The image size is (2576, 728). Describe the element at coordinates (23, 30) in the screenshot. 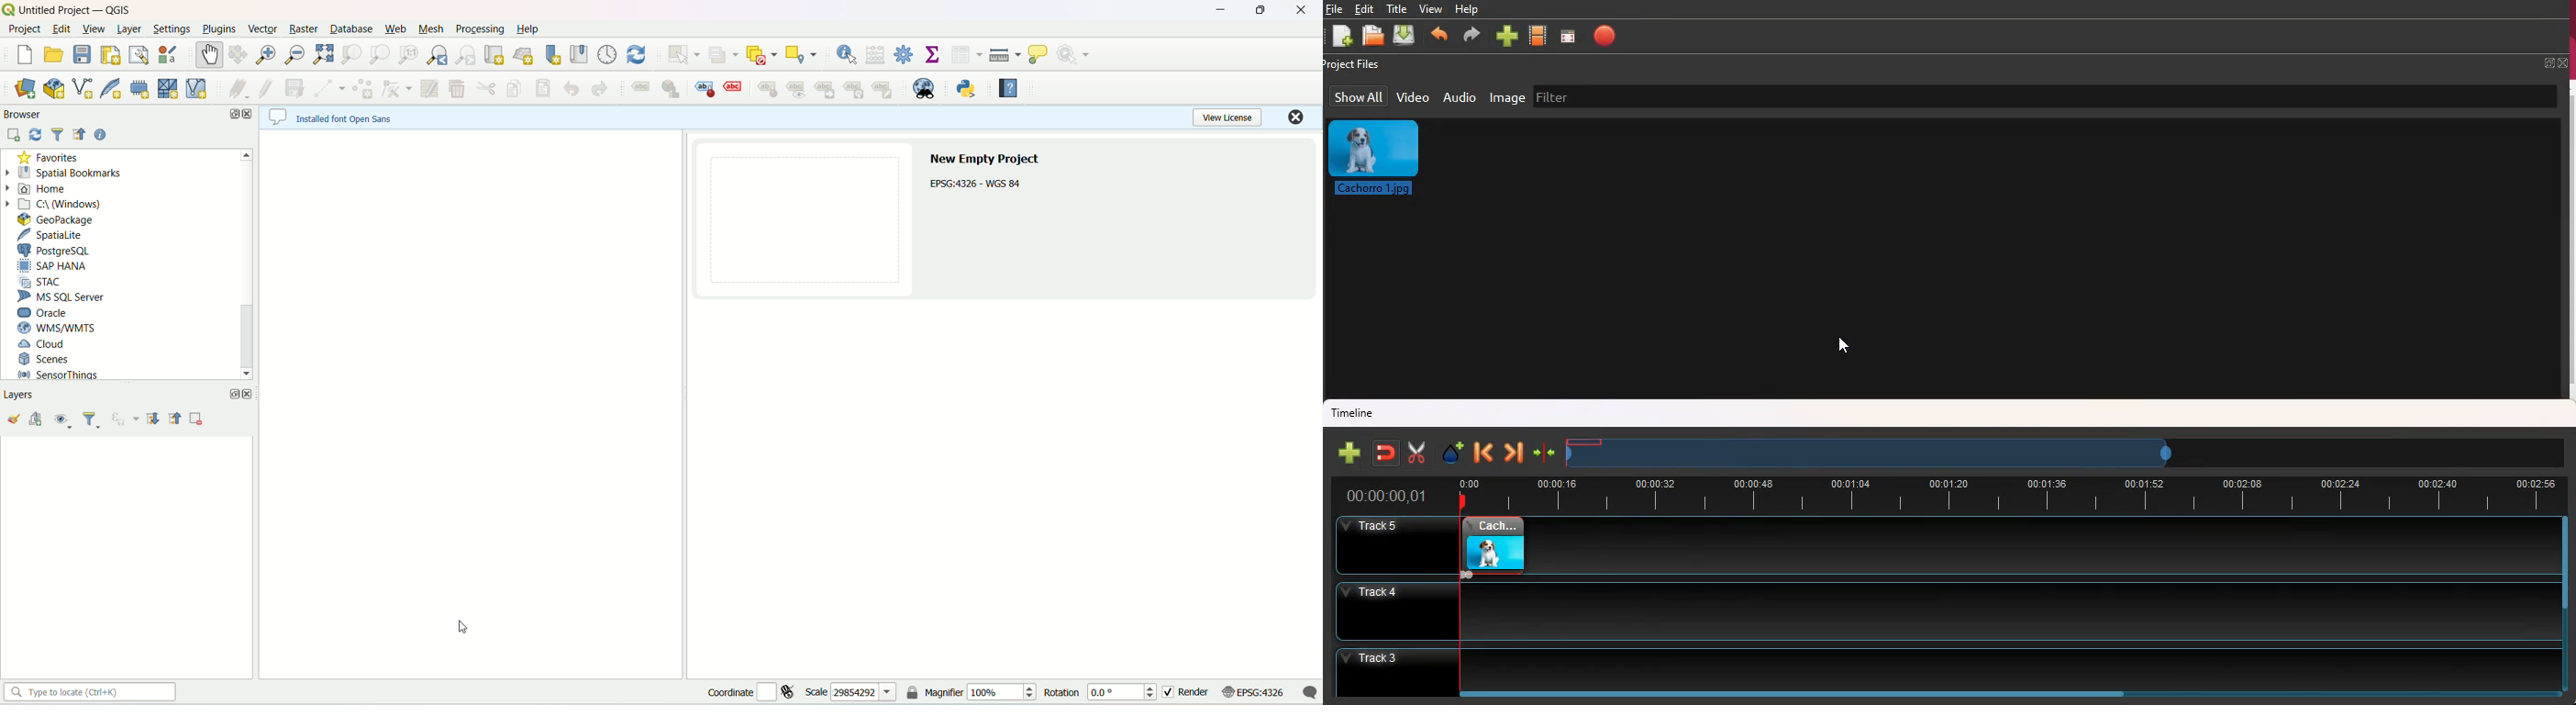

I see `project` at that location.